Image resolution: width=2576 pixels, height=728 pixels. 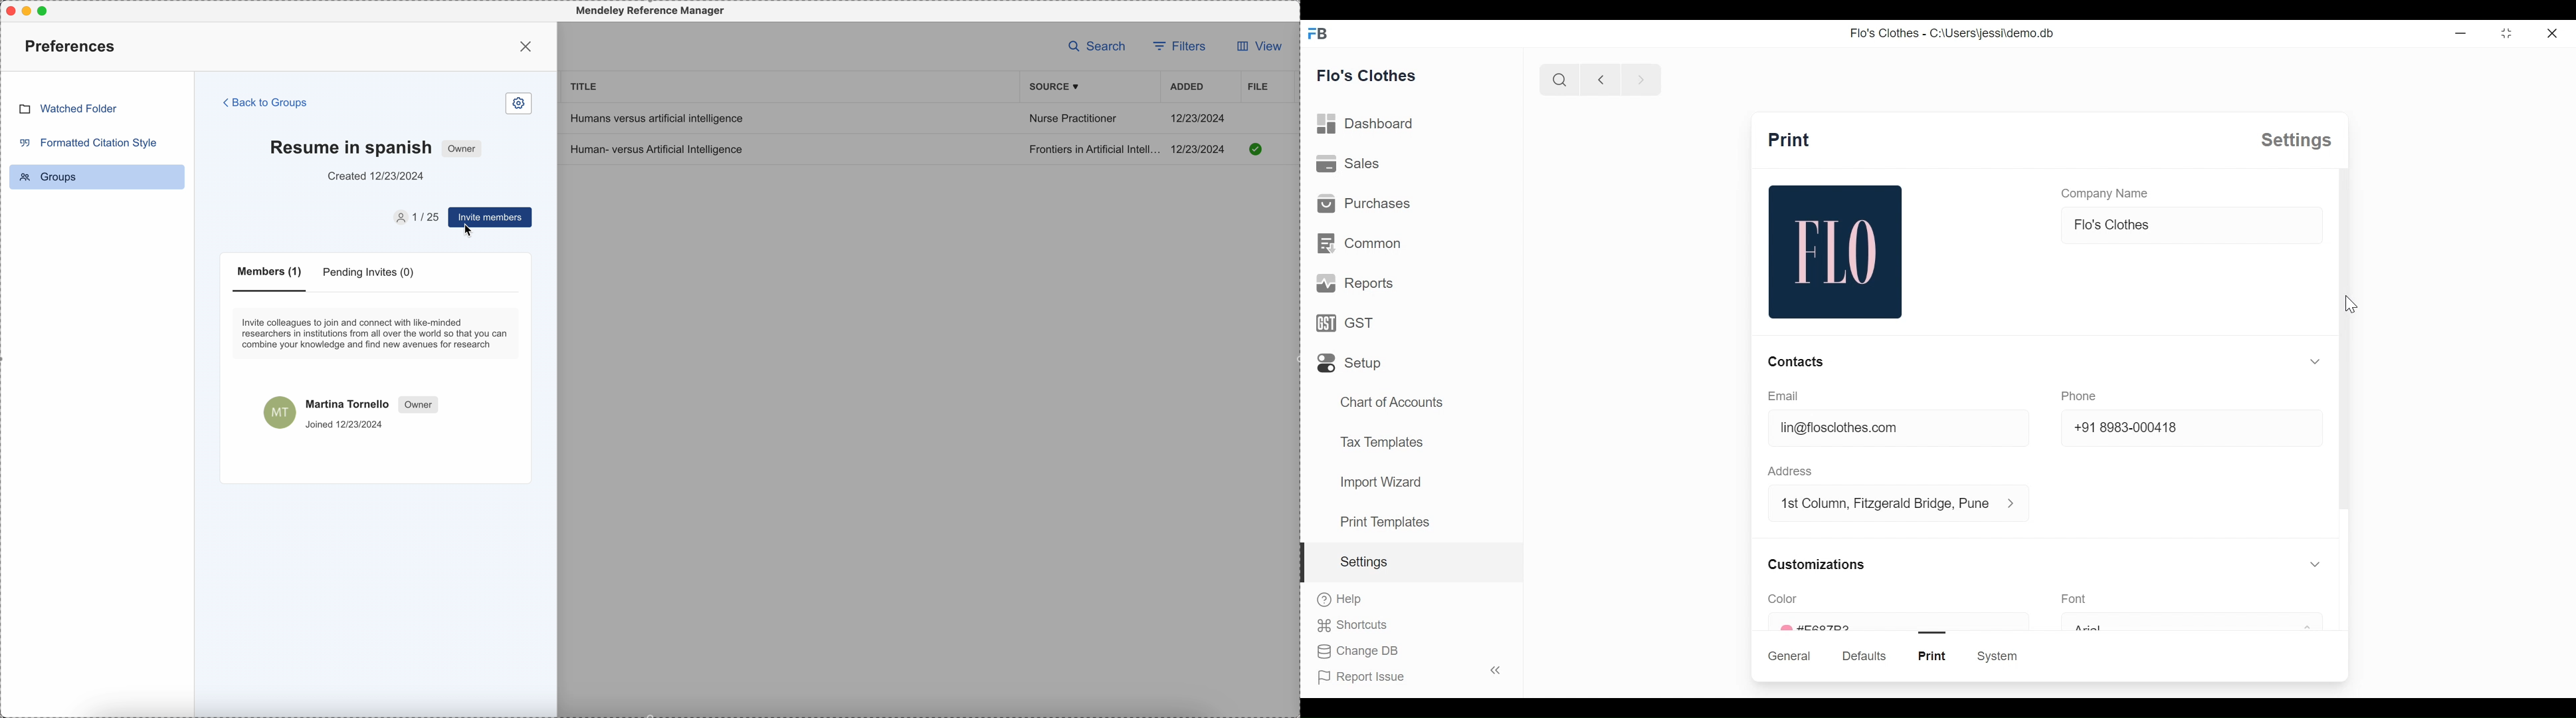 I want to click on settings, so click(x=2296, y=140).